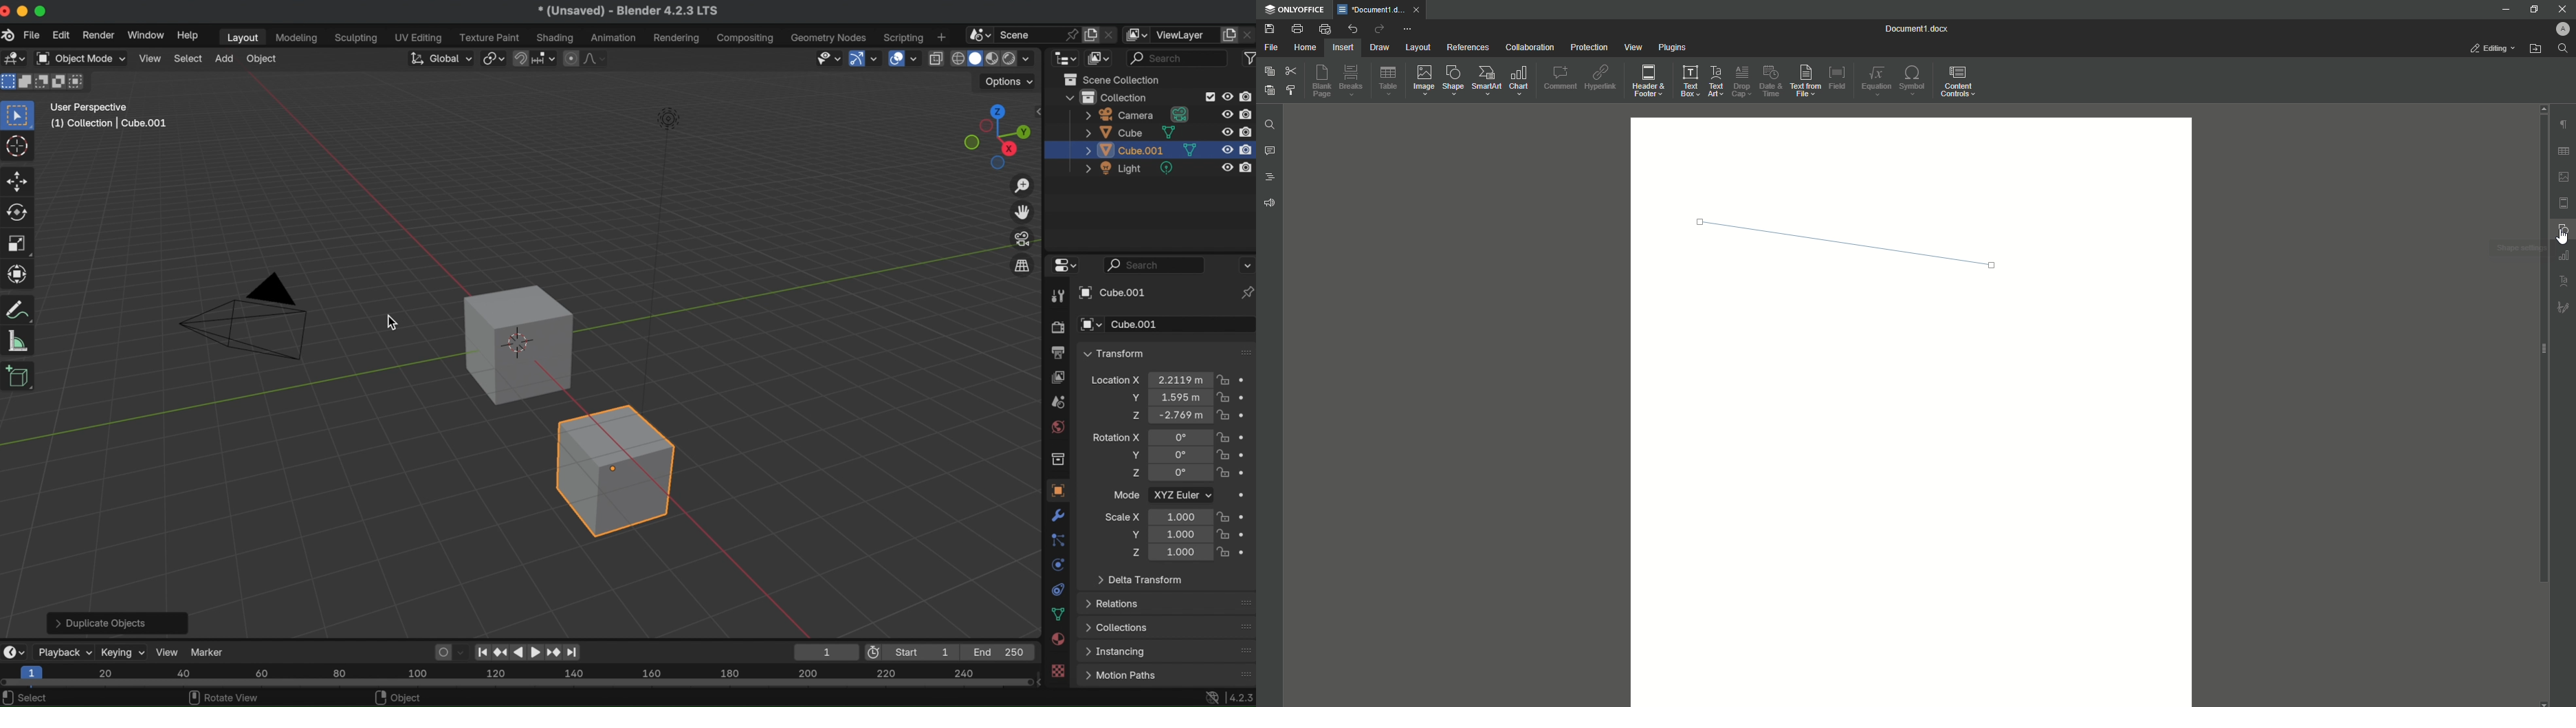 This screenshot has height=728, width=2576. What do you see at coordinates (63, 652) in the screenshot?
I see `playback` at bounding box center [63, 652].